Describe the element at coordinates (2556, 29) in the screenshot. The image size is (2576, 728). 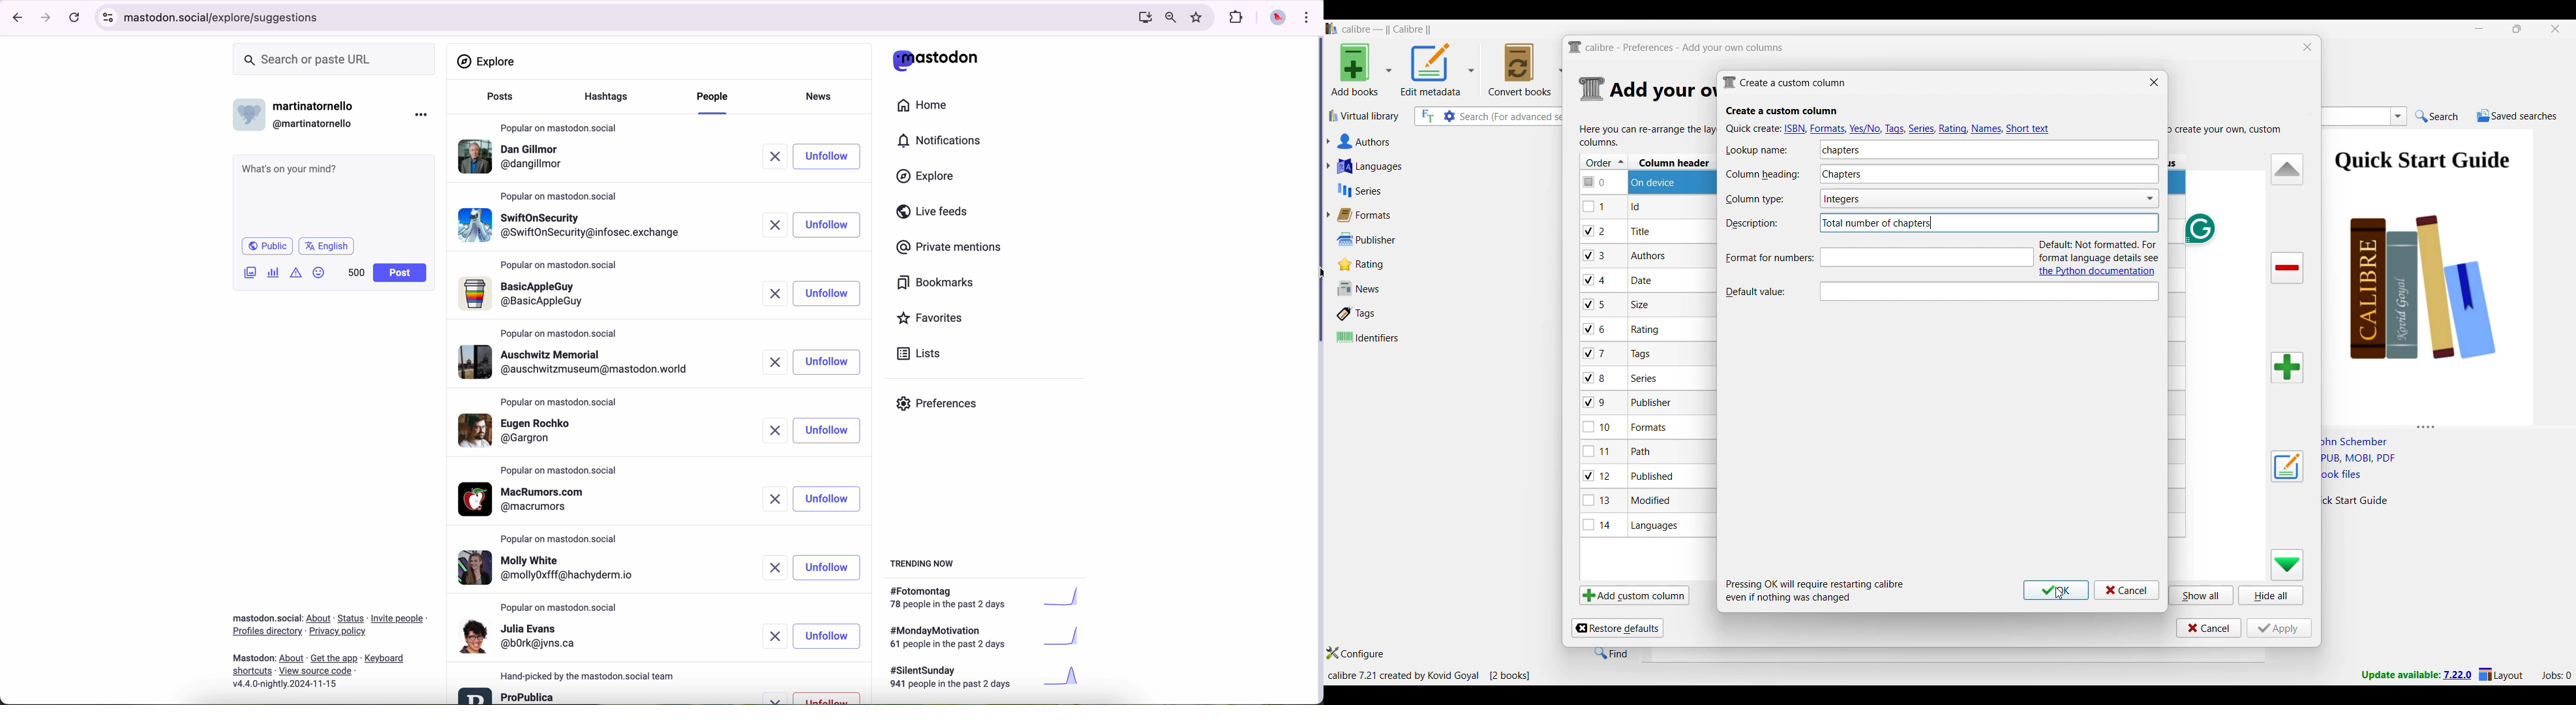
I see `Close interface` at that location.